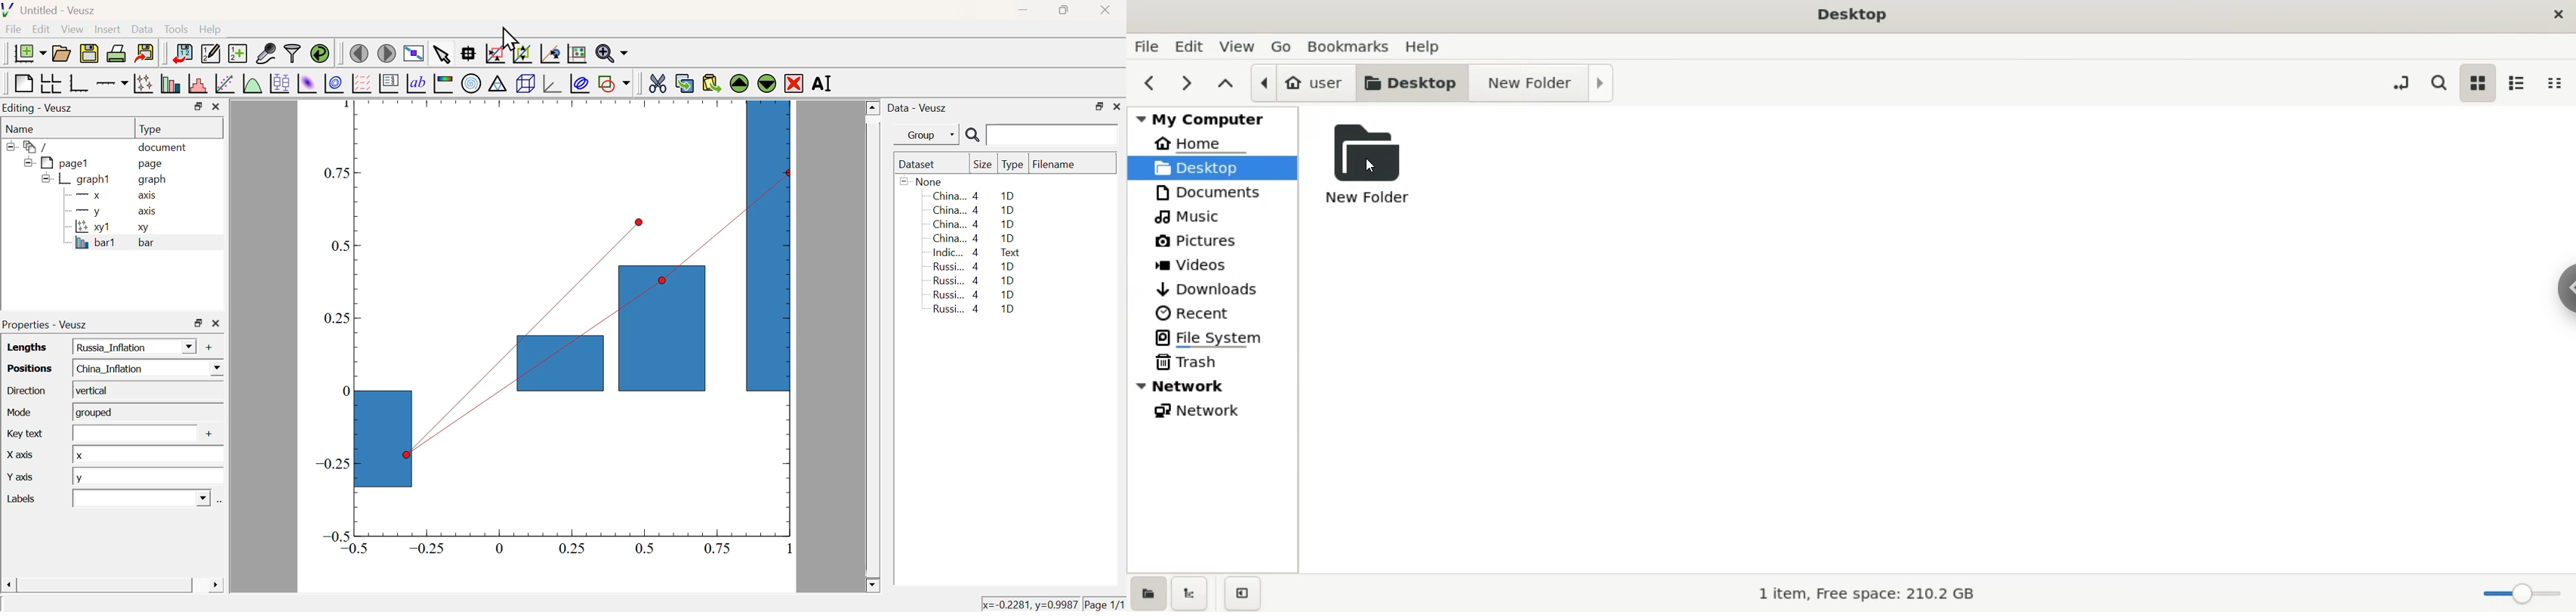  I want to click on View, so click(72, 30).